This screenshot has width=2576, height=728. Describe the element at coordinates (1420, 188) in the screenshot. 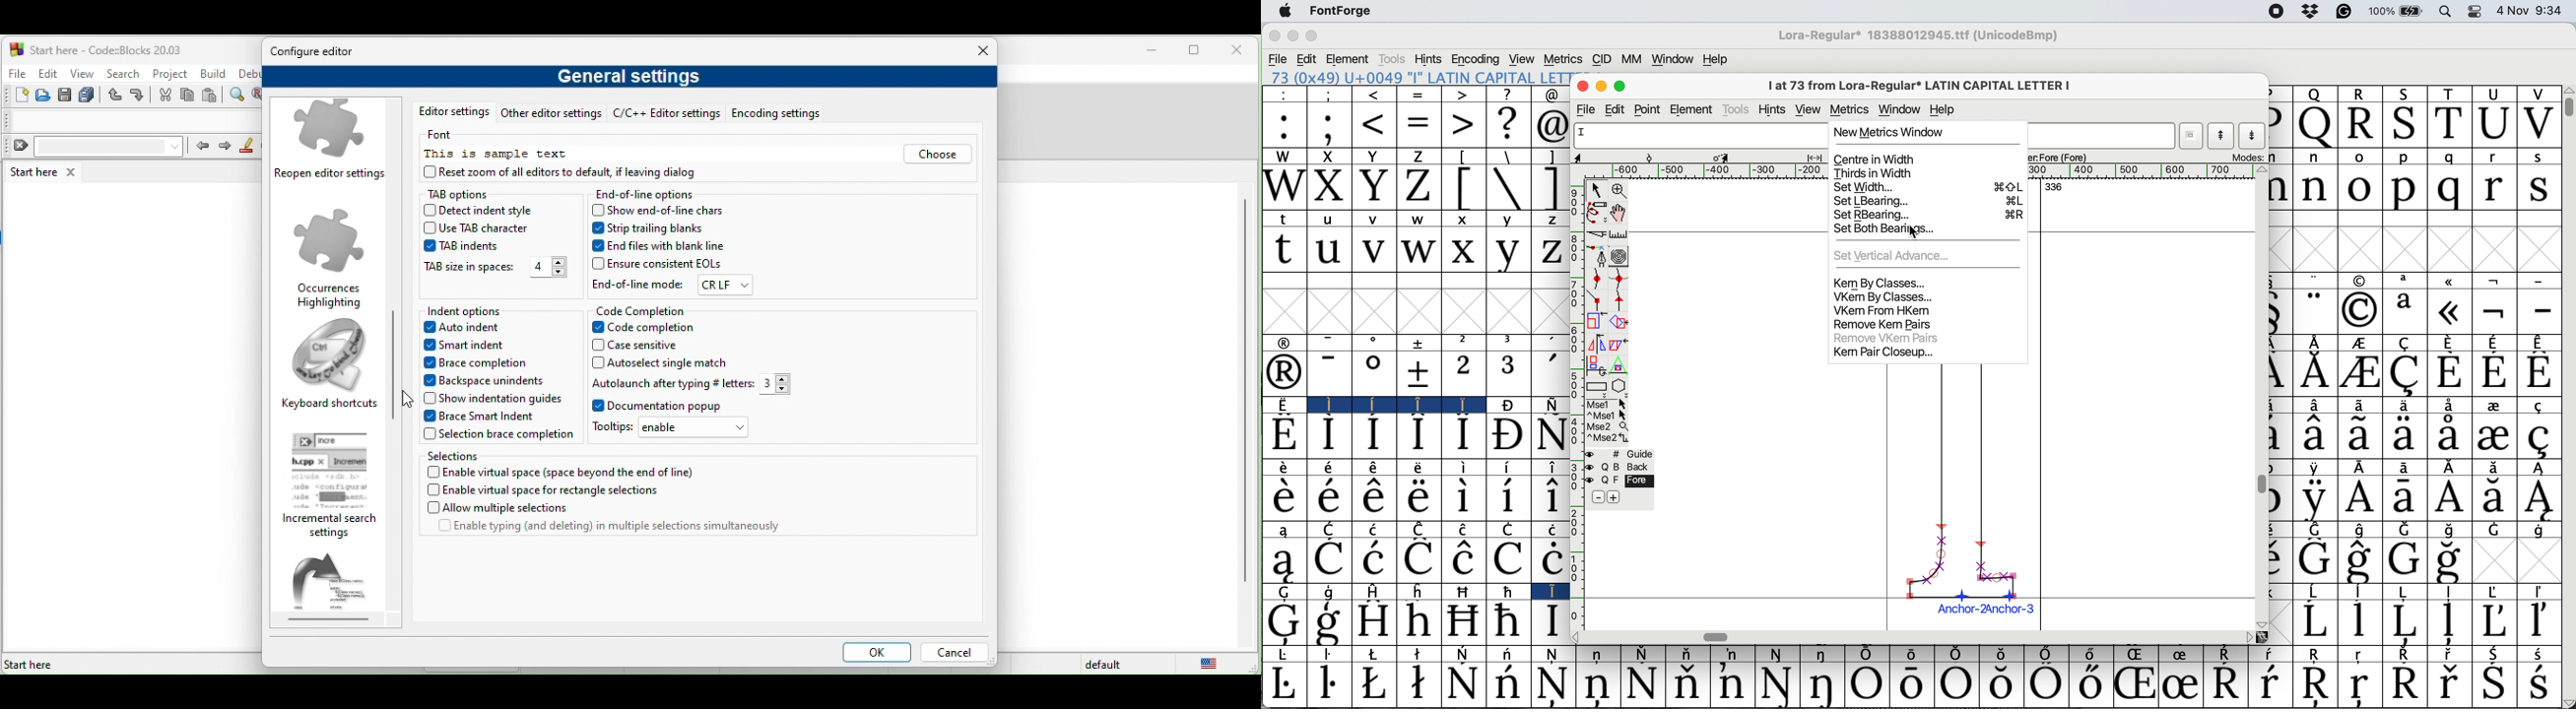

I see `Z` at that location.